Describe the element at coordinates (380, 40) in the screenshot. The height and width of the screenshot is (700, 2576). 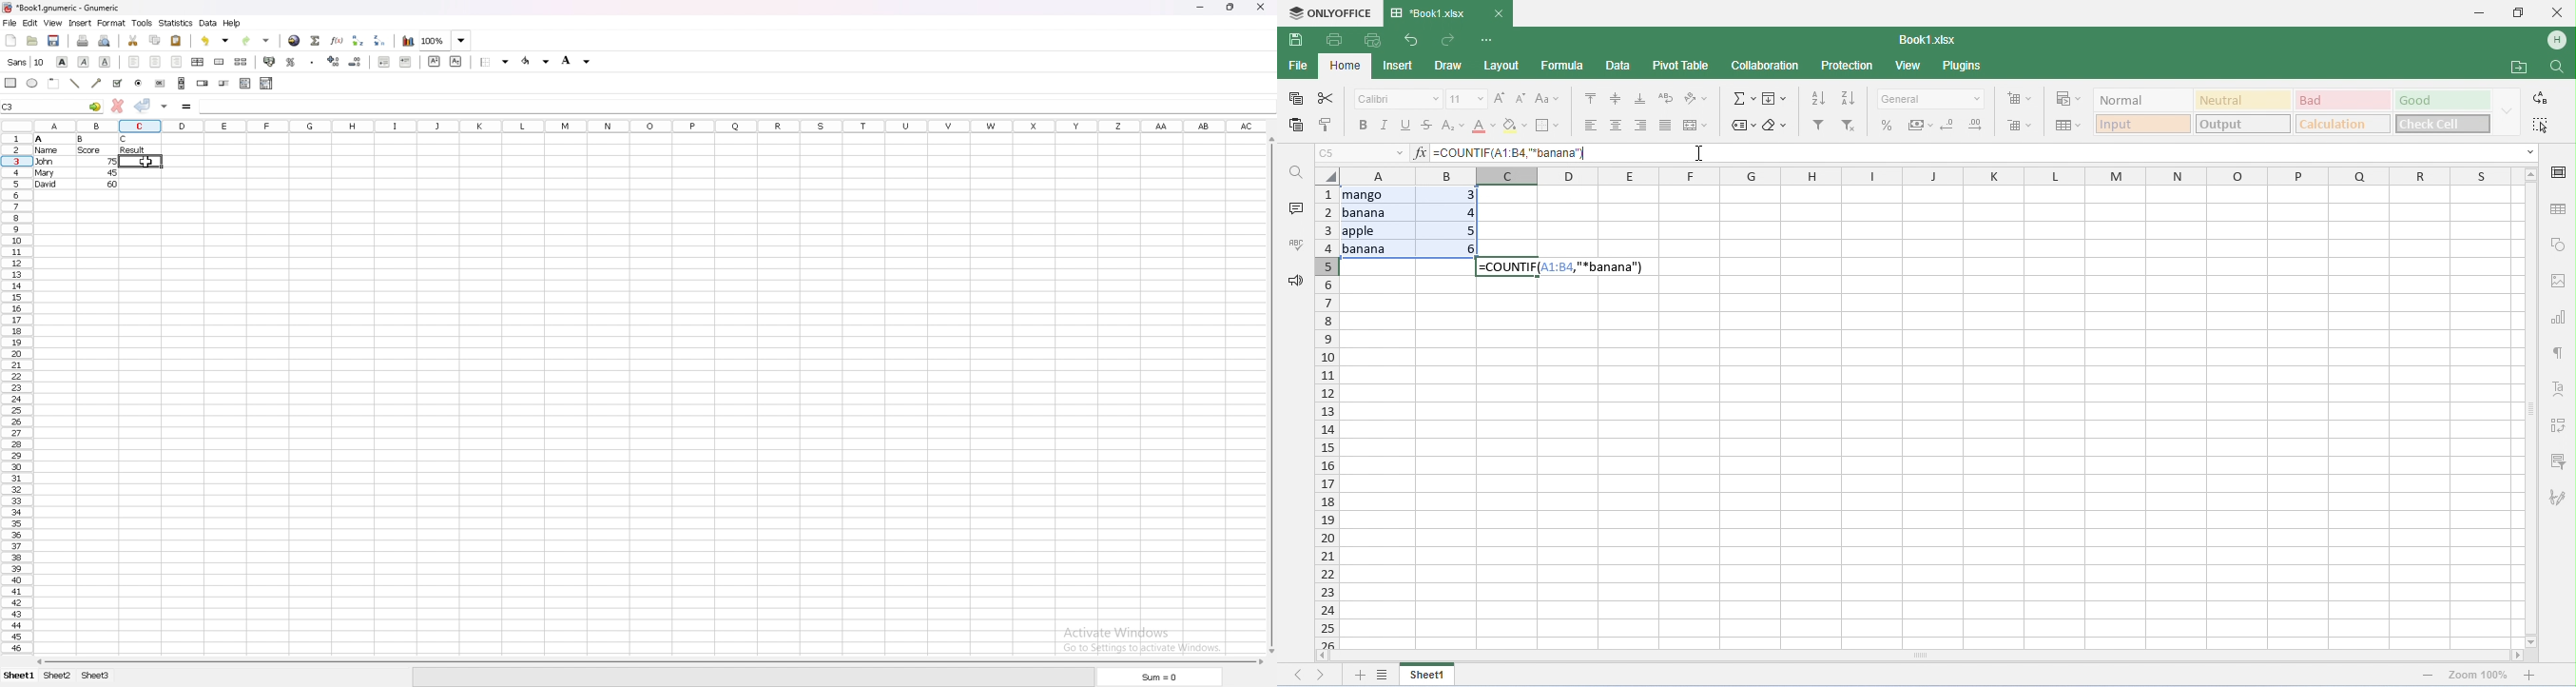
I see `sort descending` at that location.